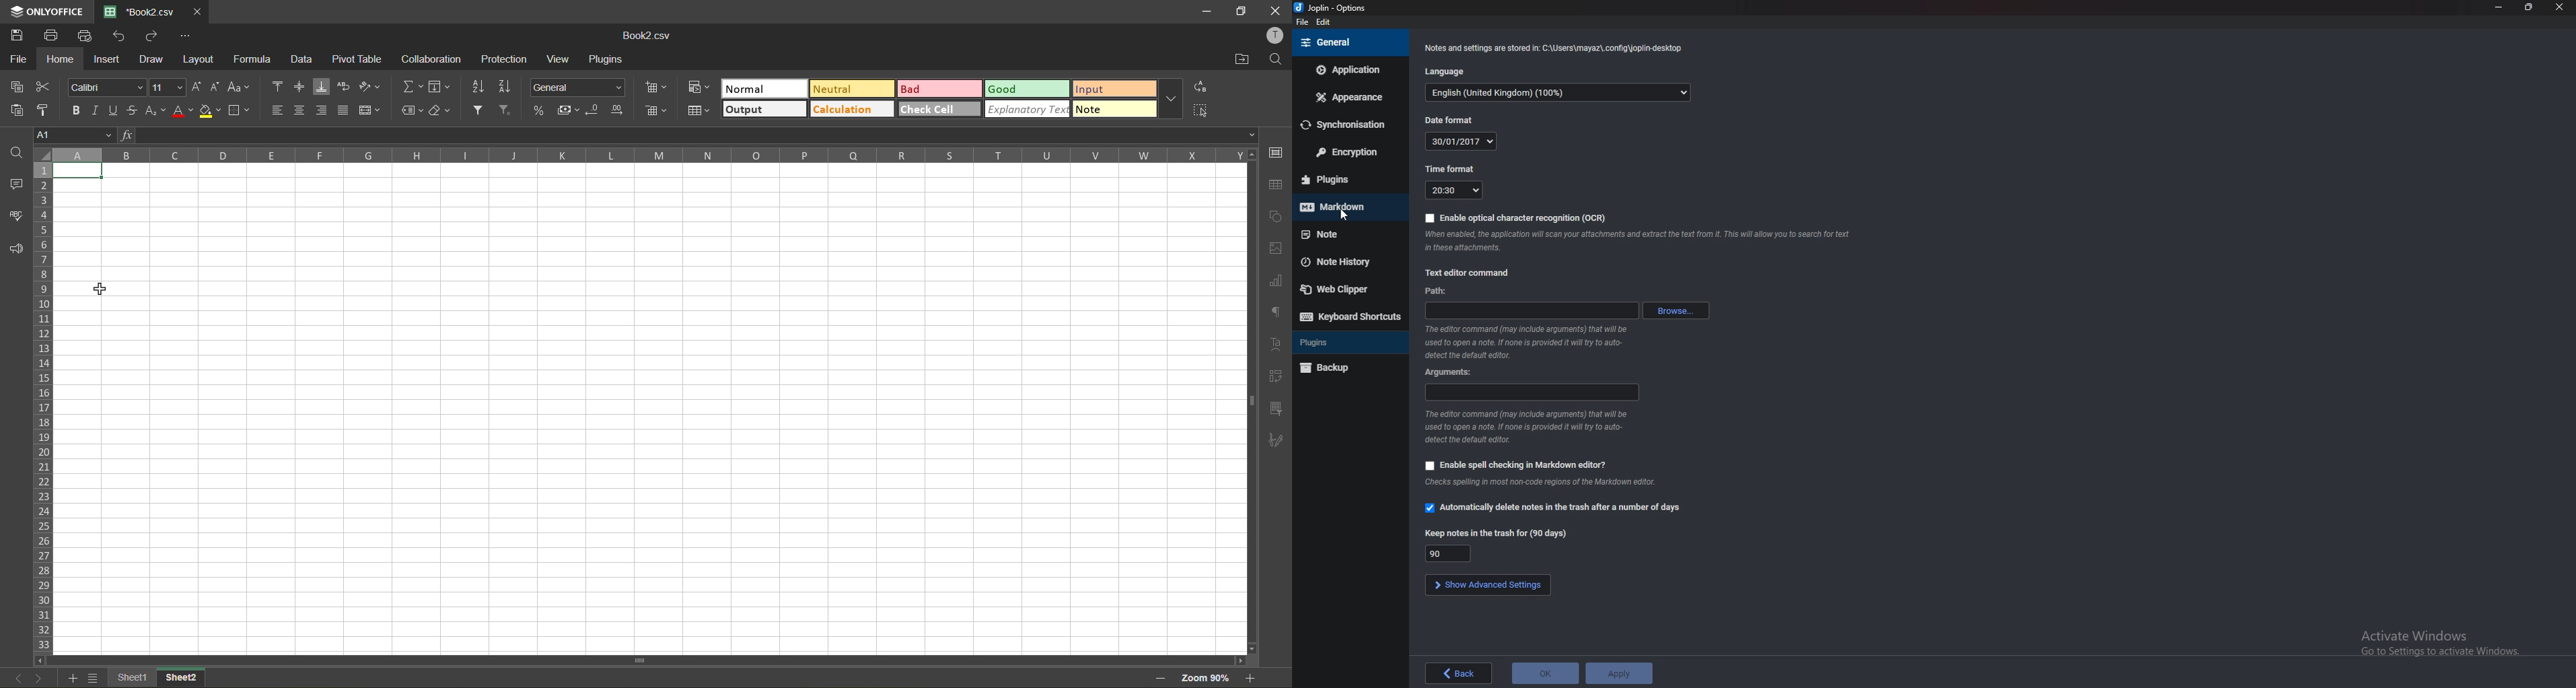  What do you see at coordinates (1304, 22) in the screenshot?
I see `file` at bounding box center [1304, 22].